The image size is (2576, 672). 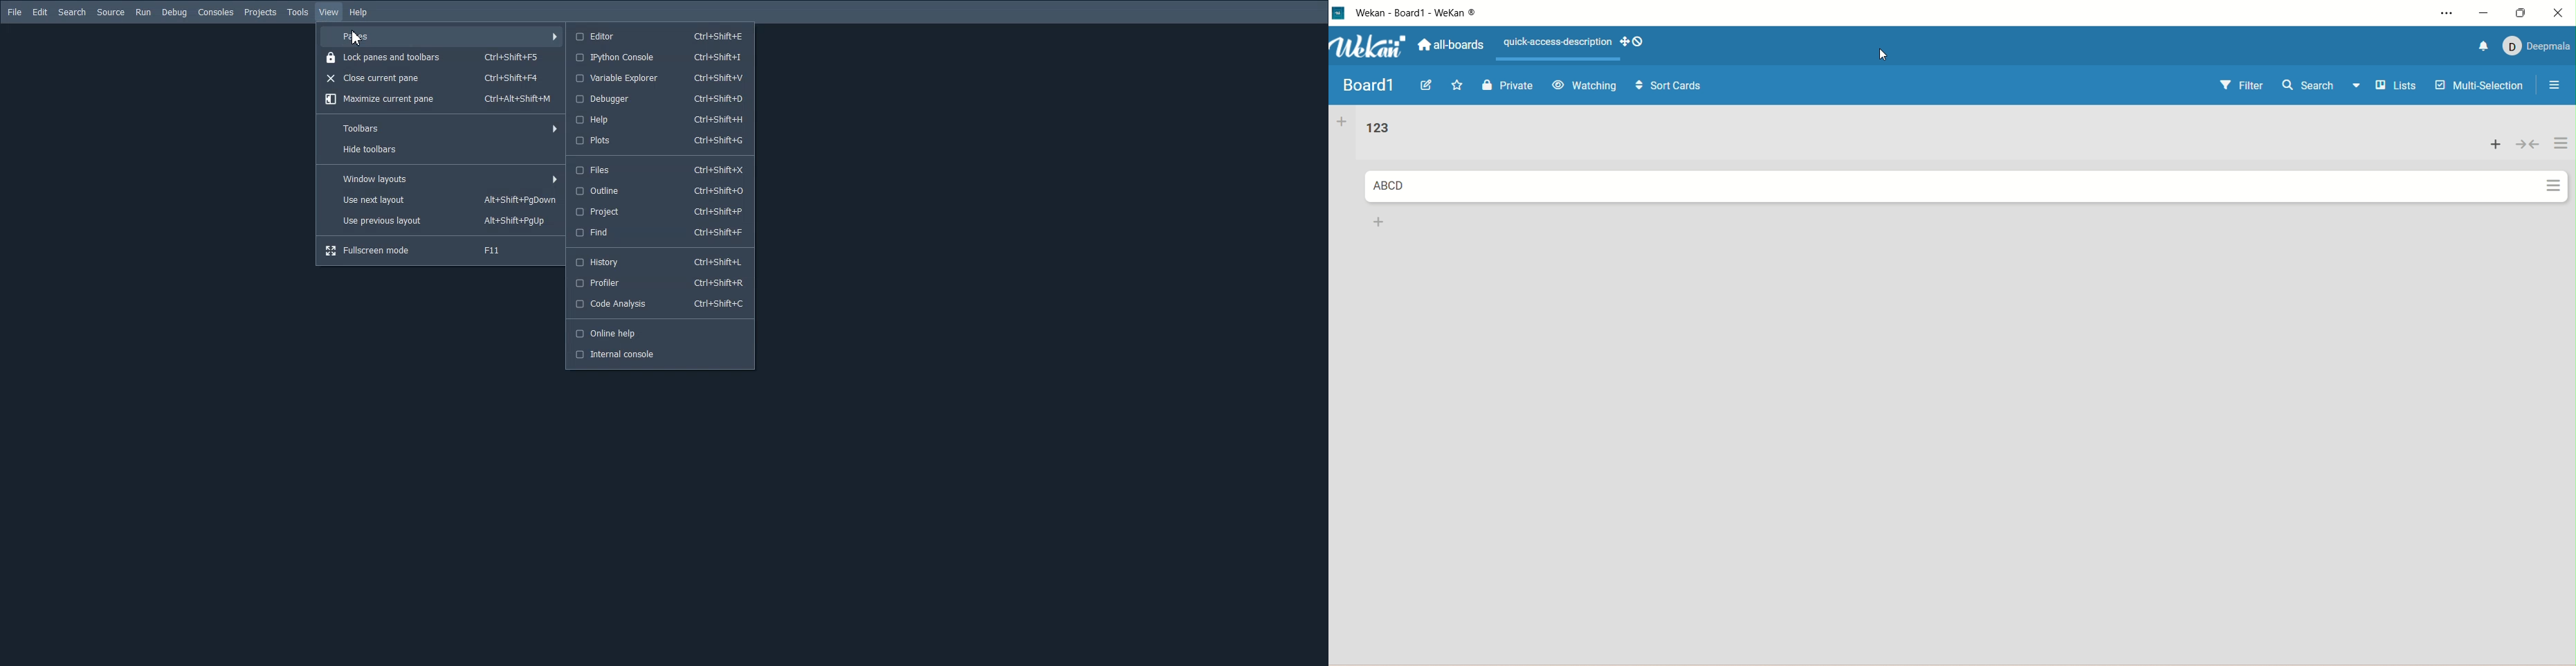 What do you see at coordinates (1376, 222) in the screenshot?
I see `add card` at bounding box center [1376, 222].